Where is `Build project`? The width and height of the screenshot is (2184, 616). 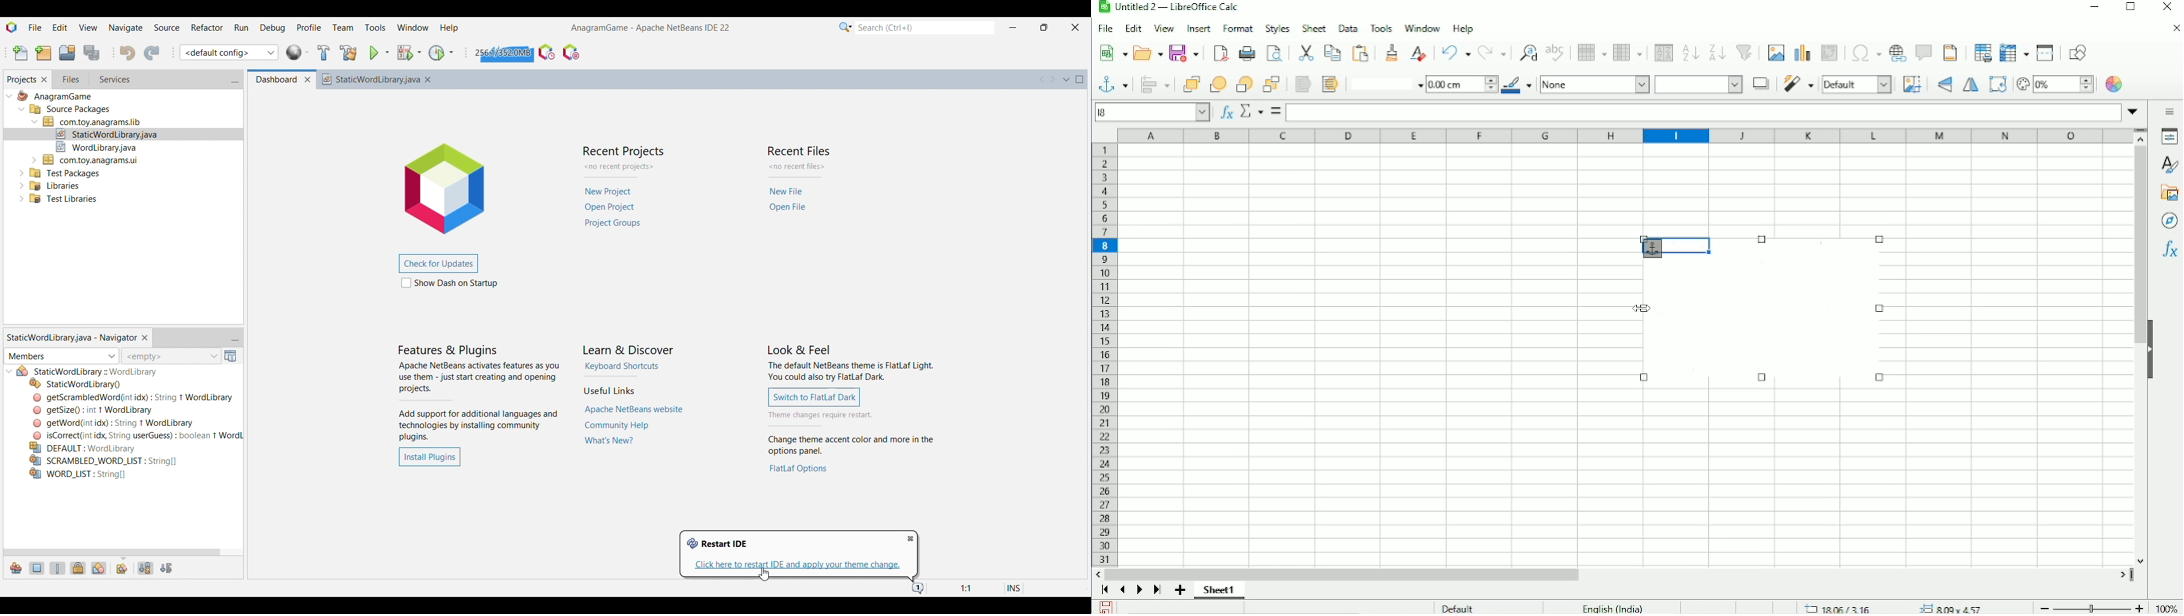 Build project is located at coordinates (324, 52).